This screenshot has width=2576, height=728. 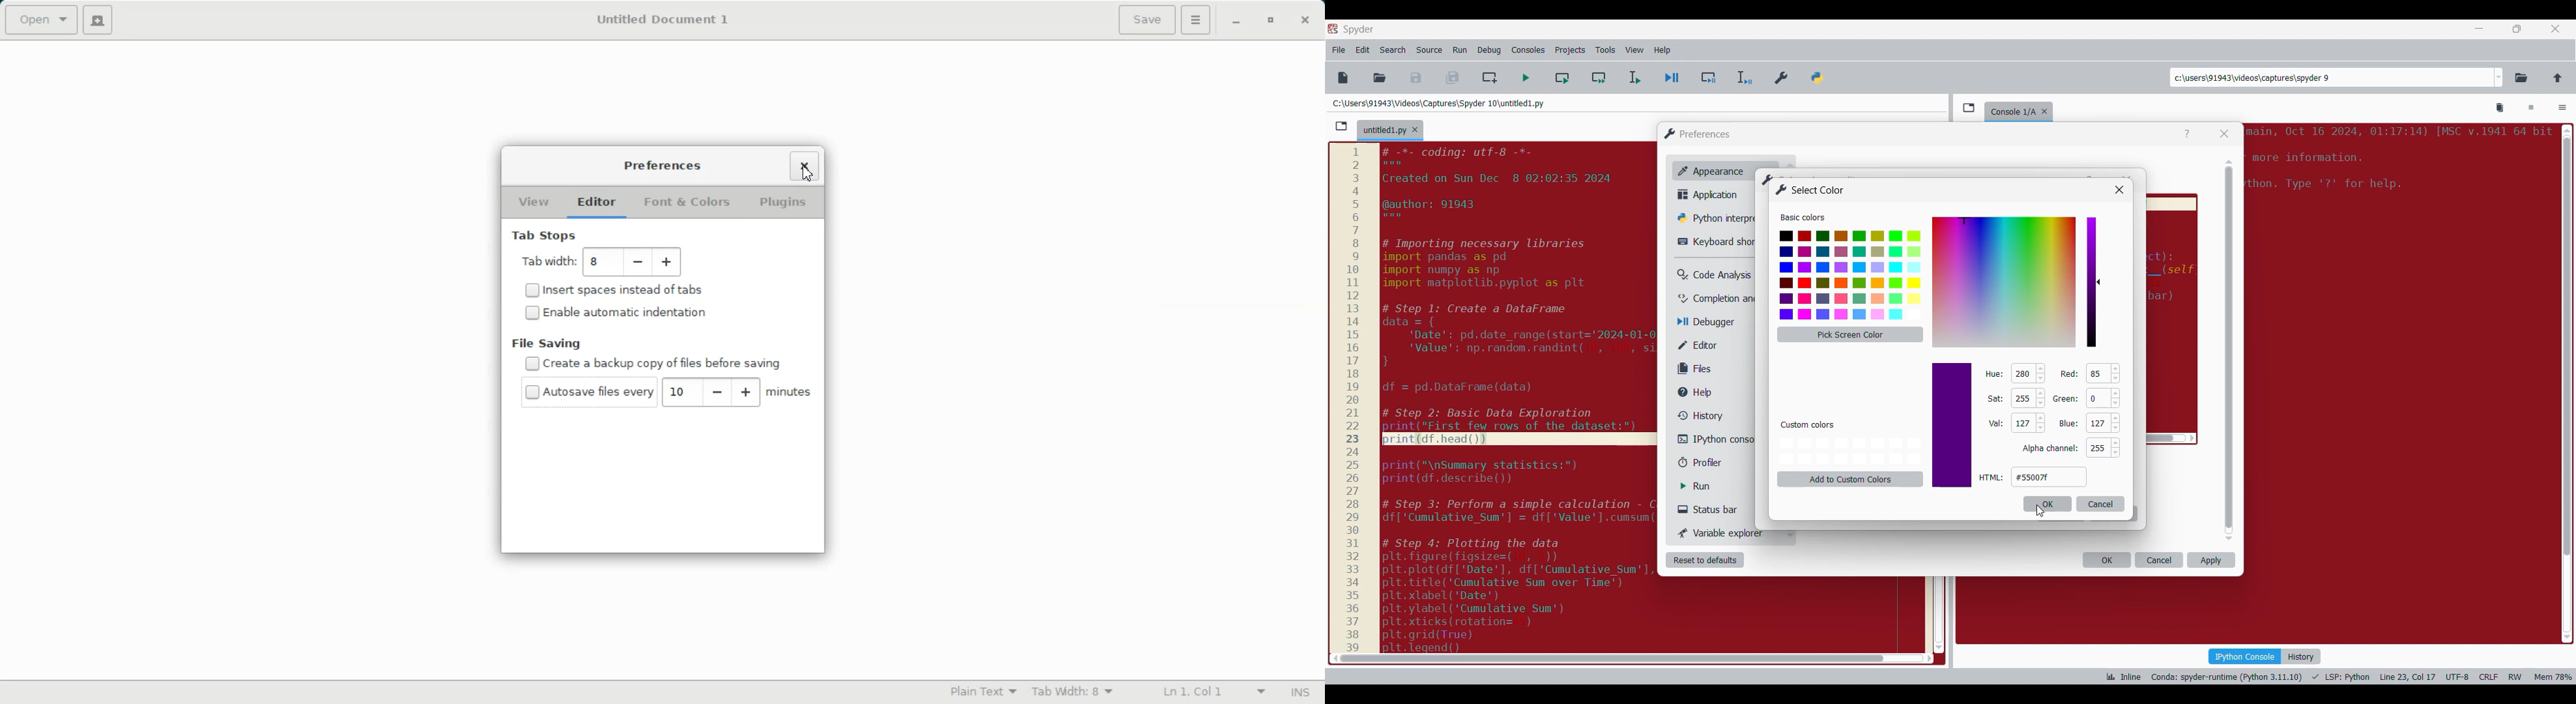 What do you see at coordinates (2040, 511) in the screenshot?
I see `Color clicking on saving input made` at bounding box center [2040, 511].